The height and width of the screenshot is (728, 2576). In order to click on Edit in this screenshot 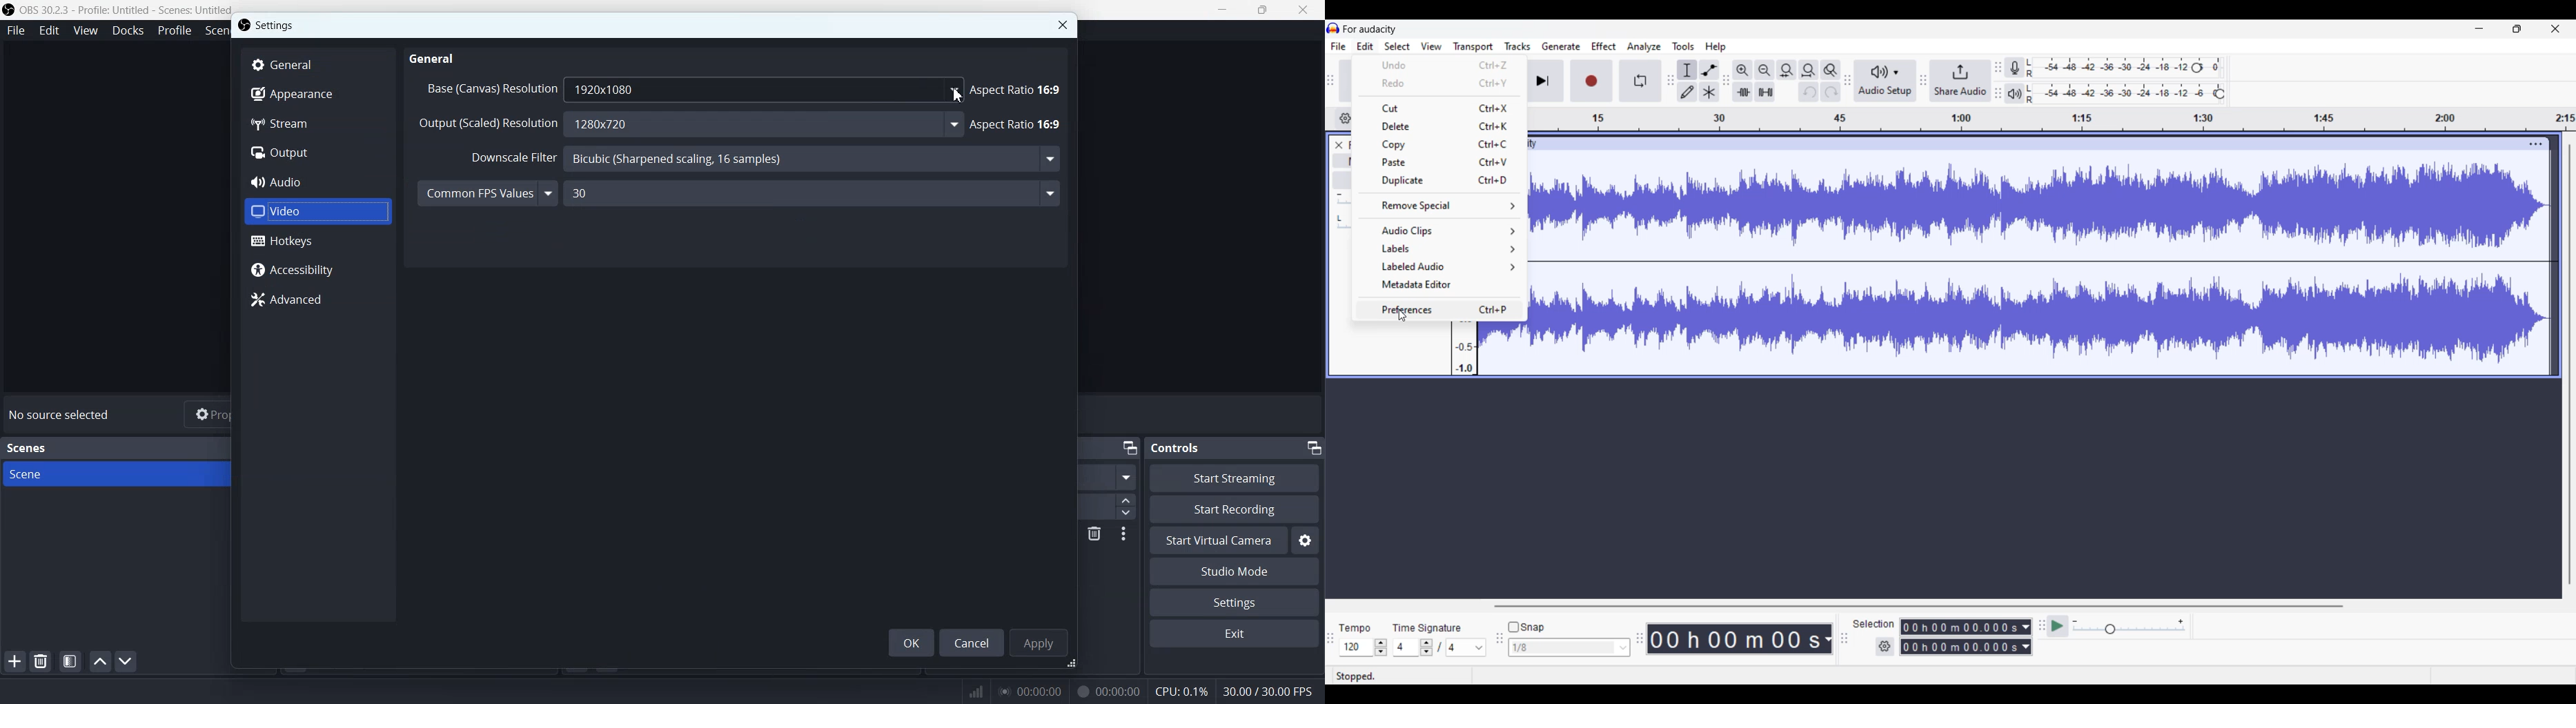, I will do `click(50, 32)`.